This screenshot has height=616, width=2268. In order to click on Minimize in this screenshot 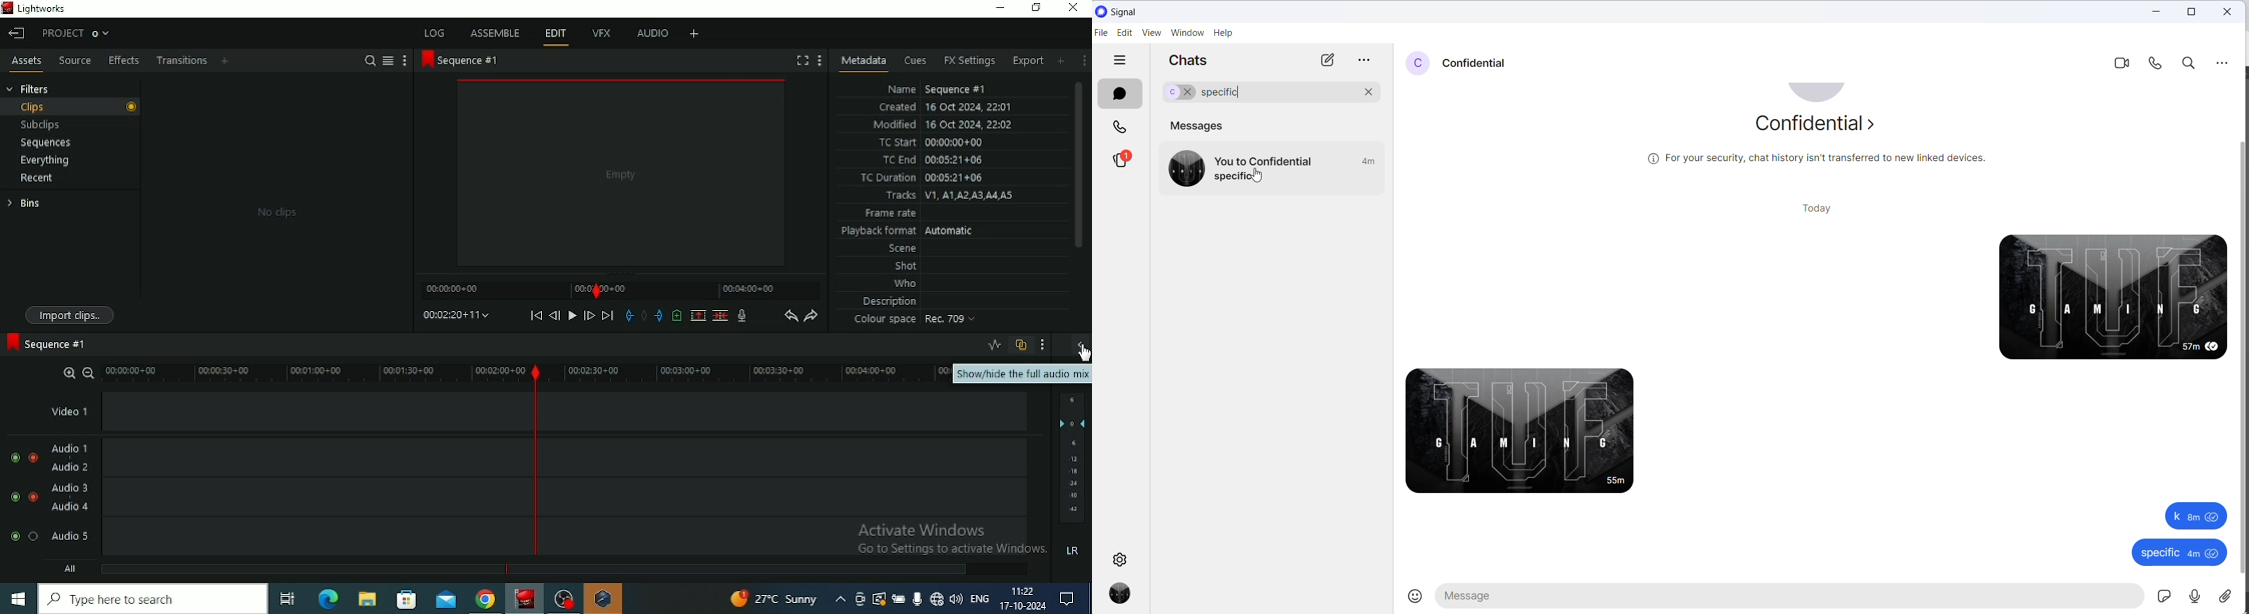, I will do `click(1000, 7)`.